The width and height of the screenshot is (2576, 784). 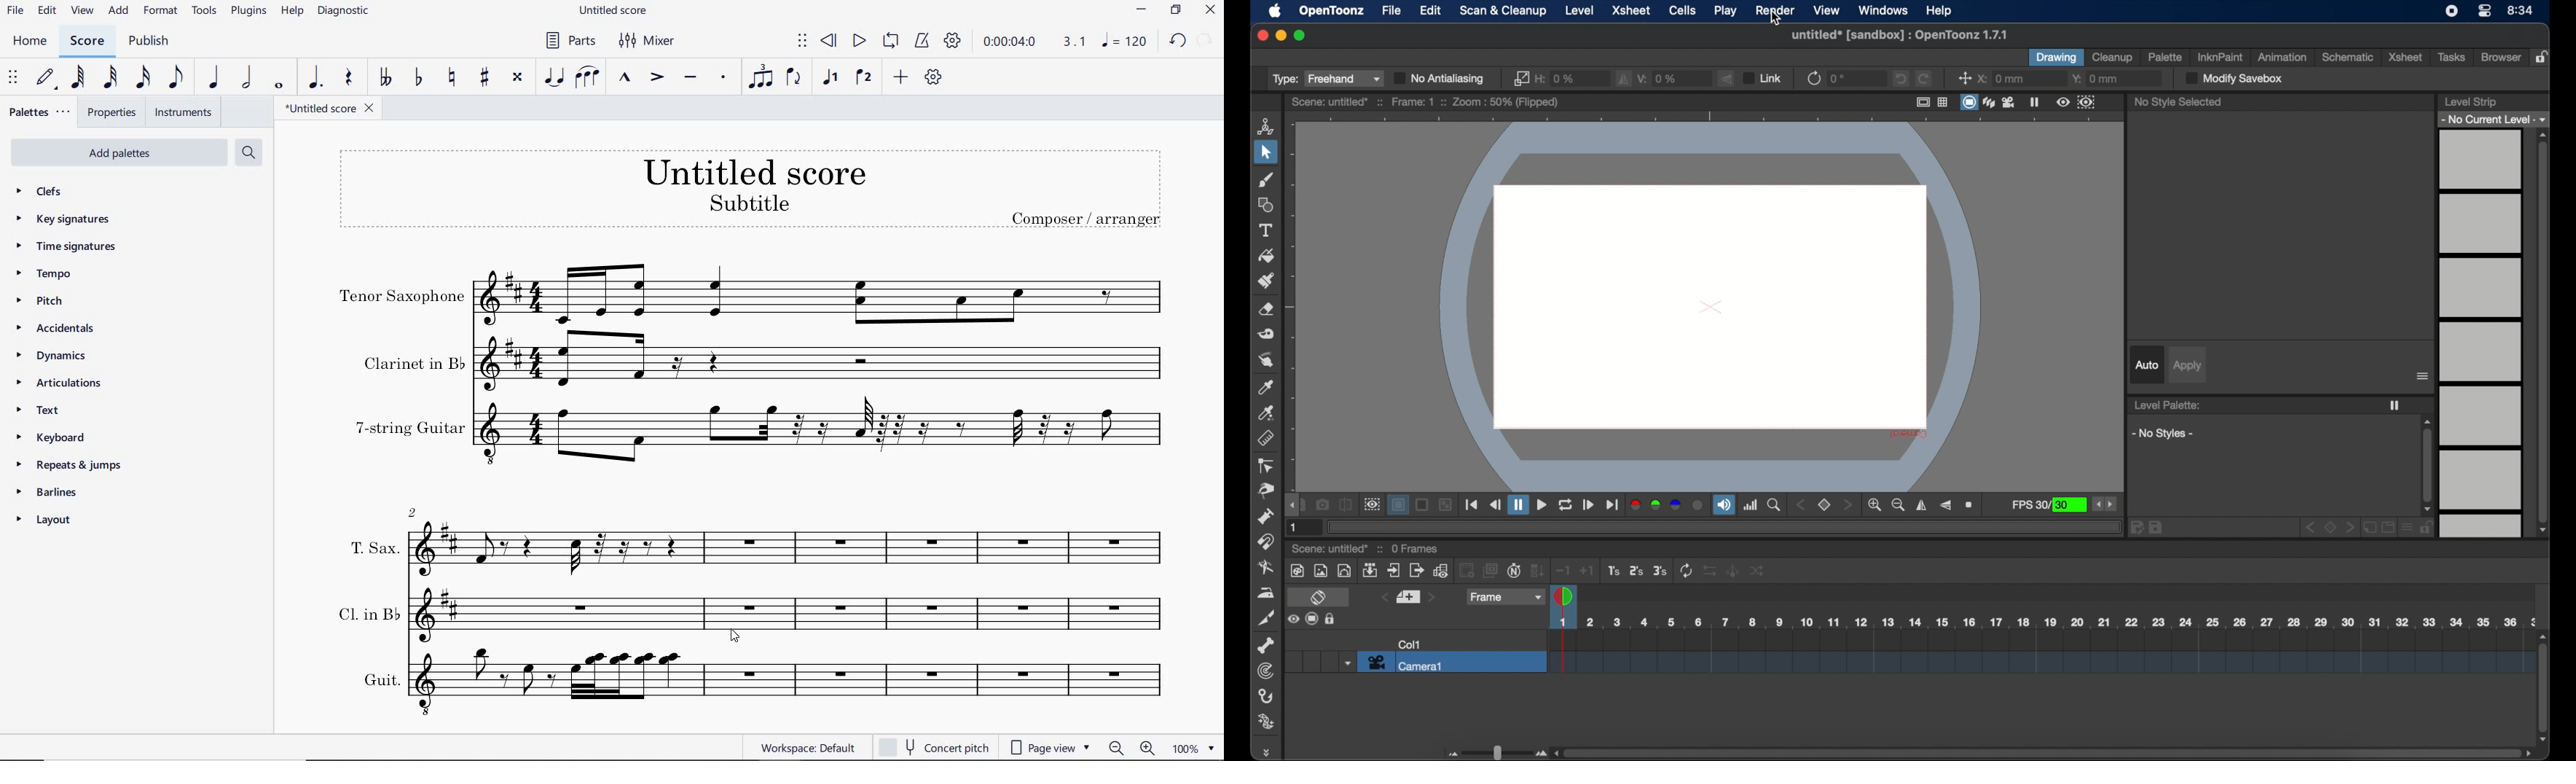 What do you see at coordinates (1053, 746) in the screenshot?
I see `page view` at bounding box center [1053, 746].